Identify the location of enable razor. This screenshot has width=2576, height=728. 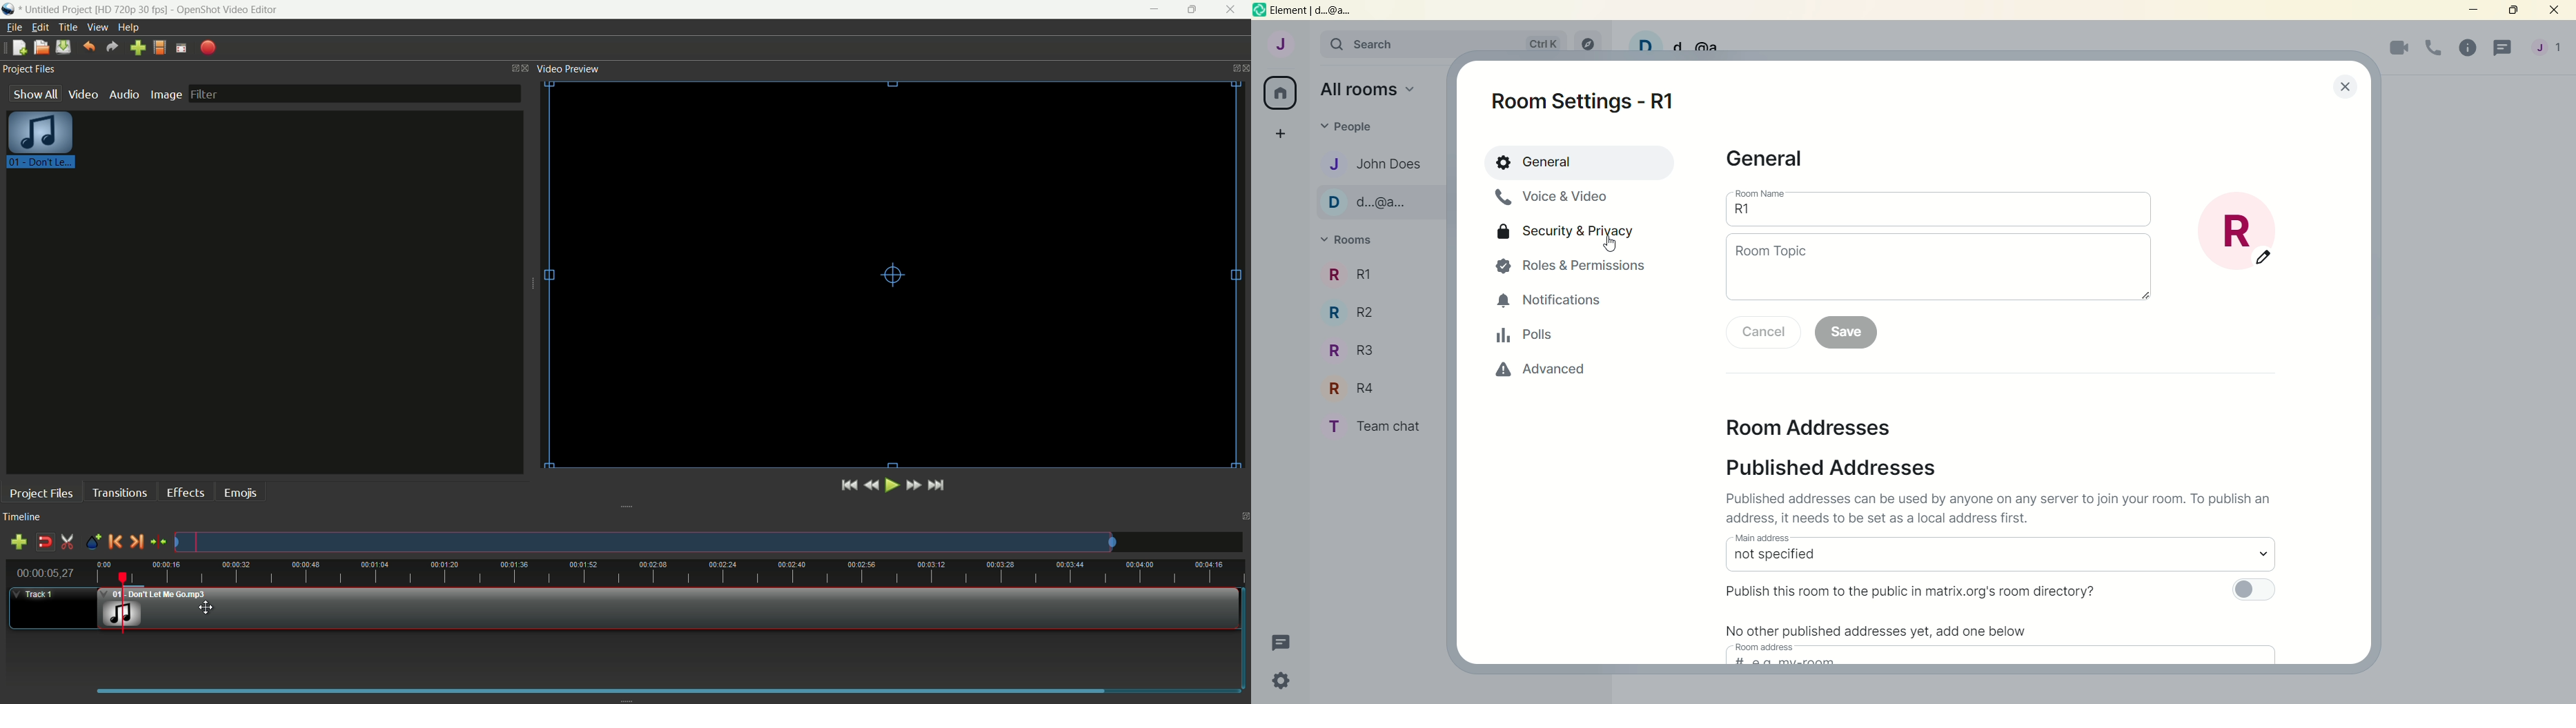
(69, 542).